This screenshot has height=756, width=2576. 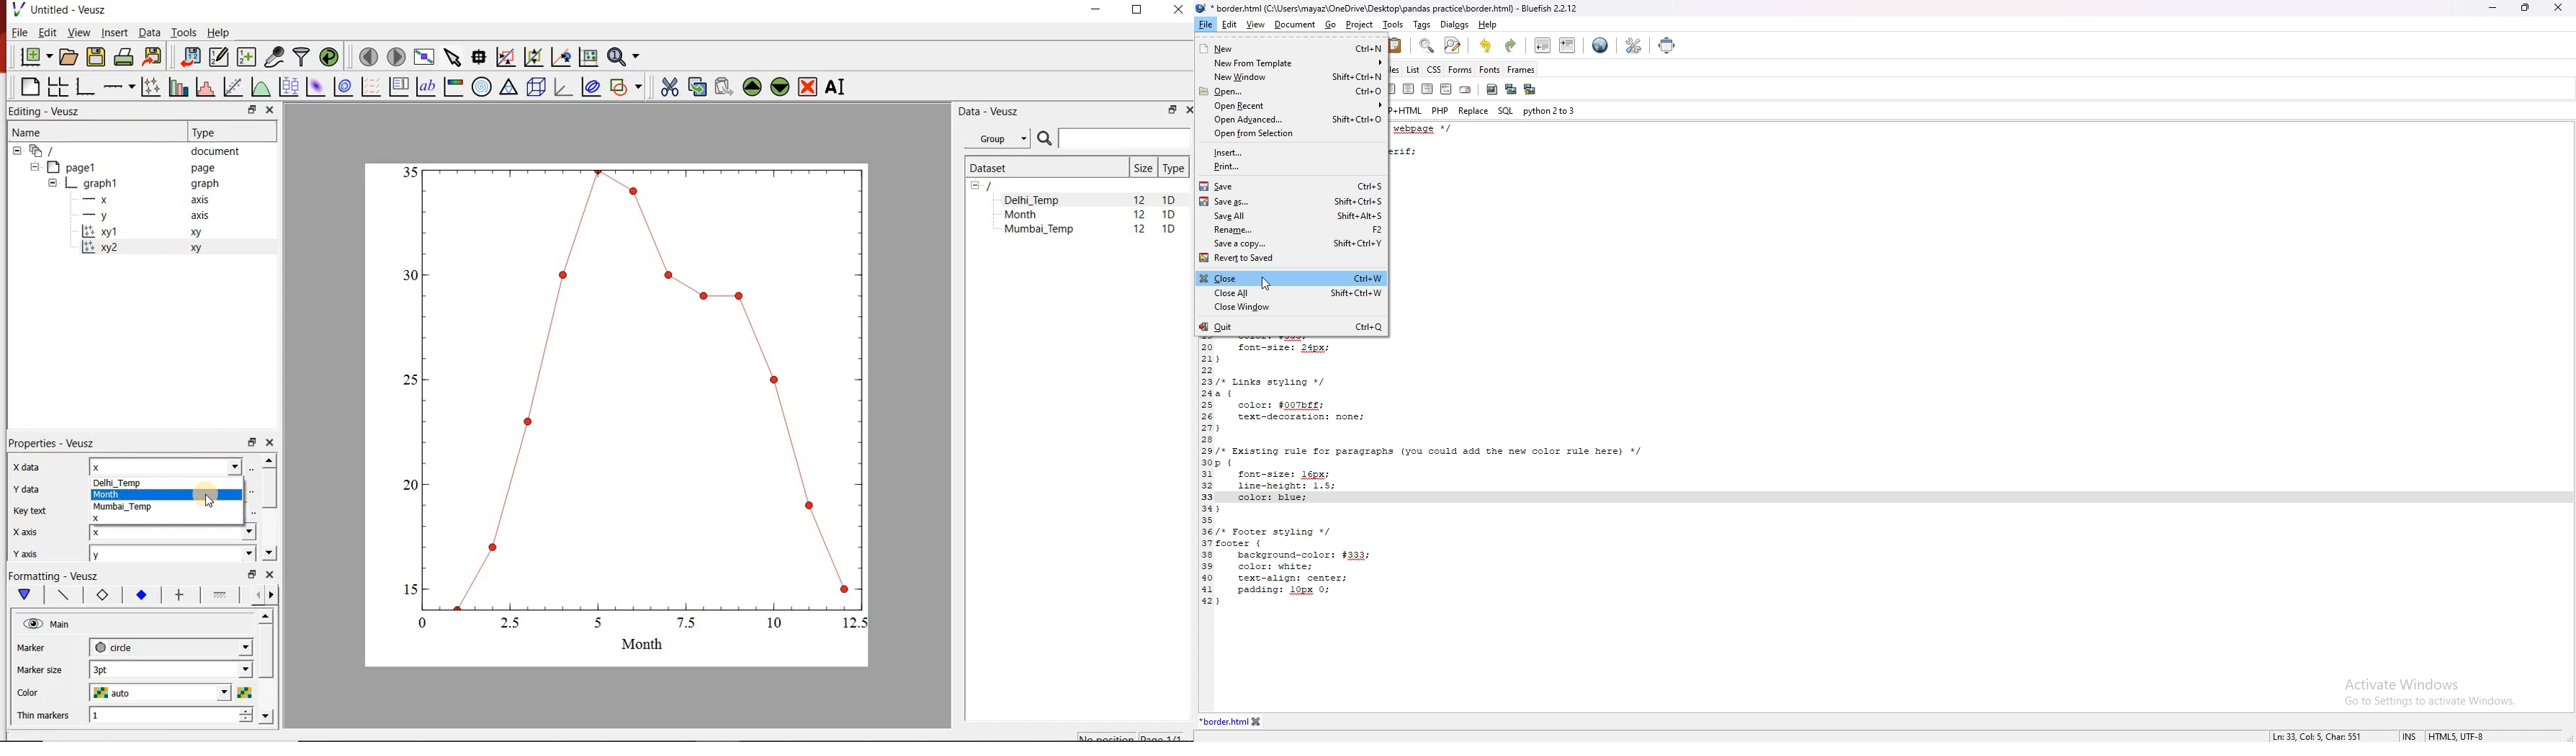 I want to click on view plot full screen, so click(x=424, y=58).